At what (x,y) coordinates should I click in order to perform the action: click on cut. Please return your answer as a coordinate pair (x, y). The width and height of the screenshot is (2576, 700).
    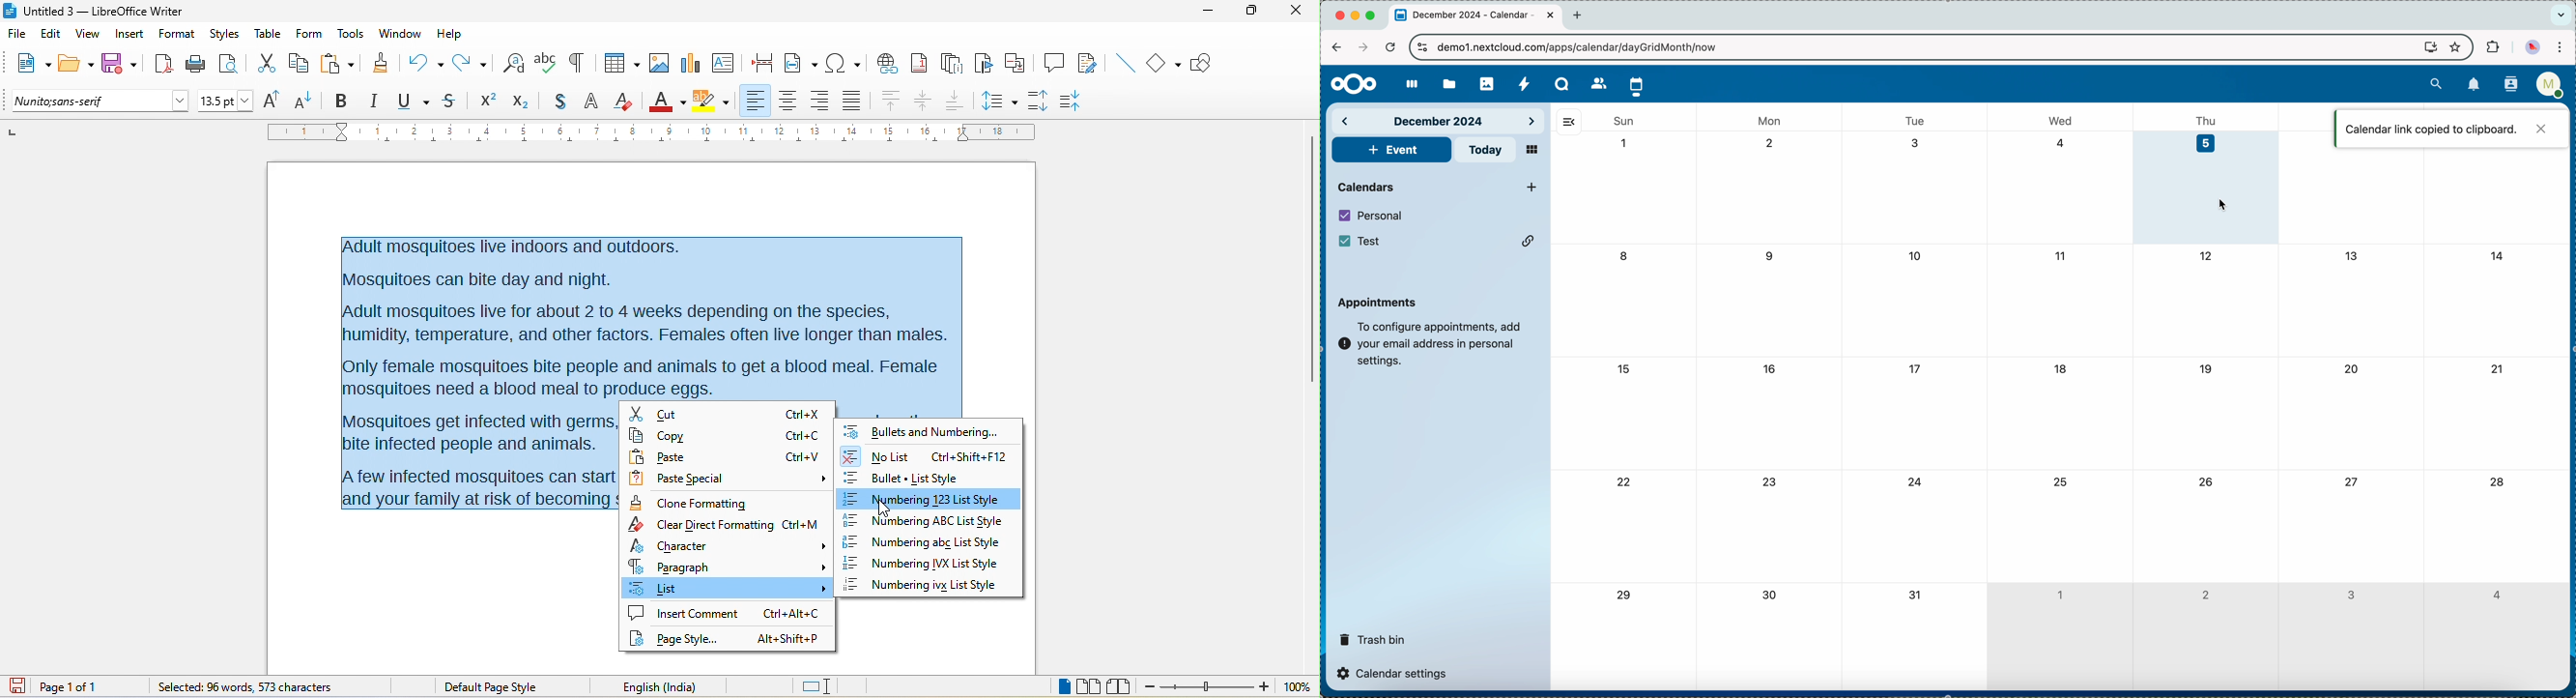
    Looking at the image, I should click on (728, 414).